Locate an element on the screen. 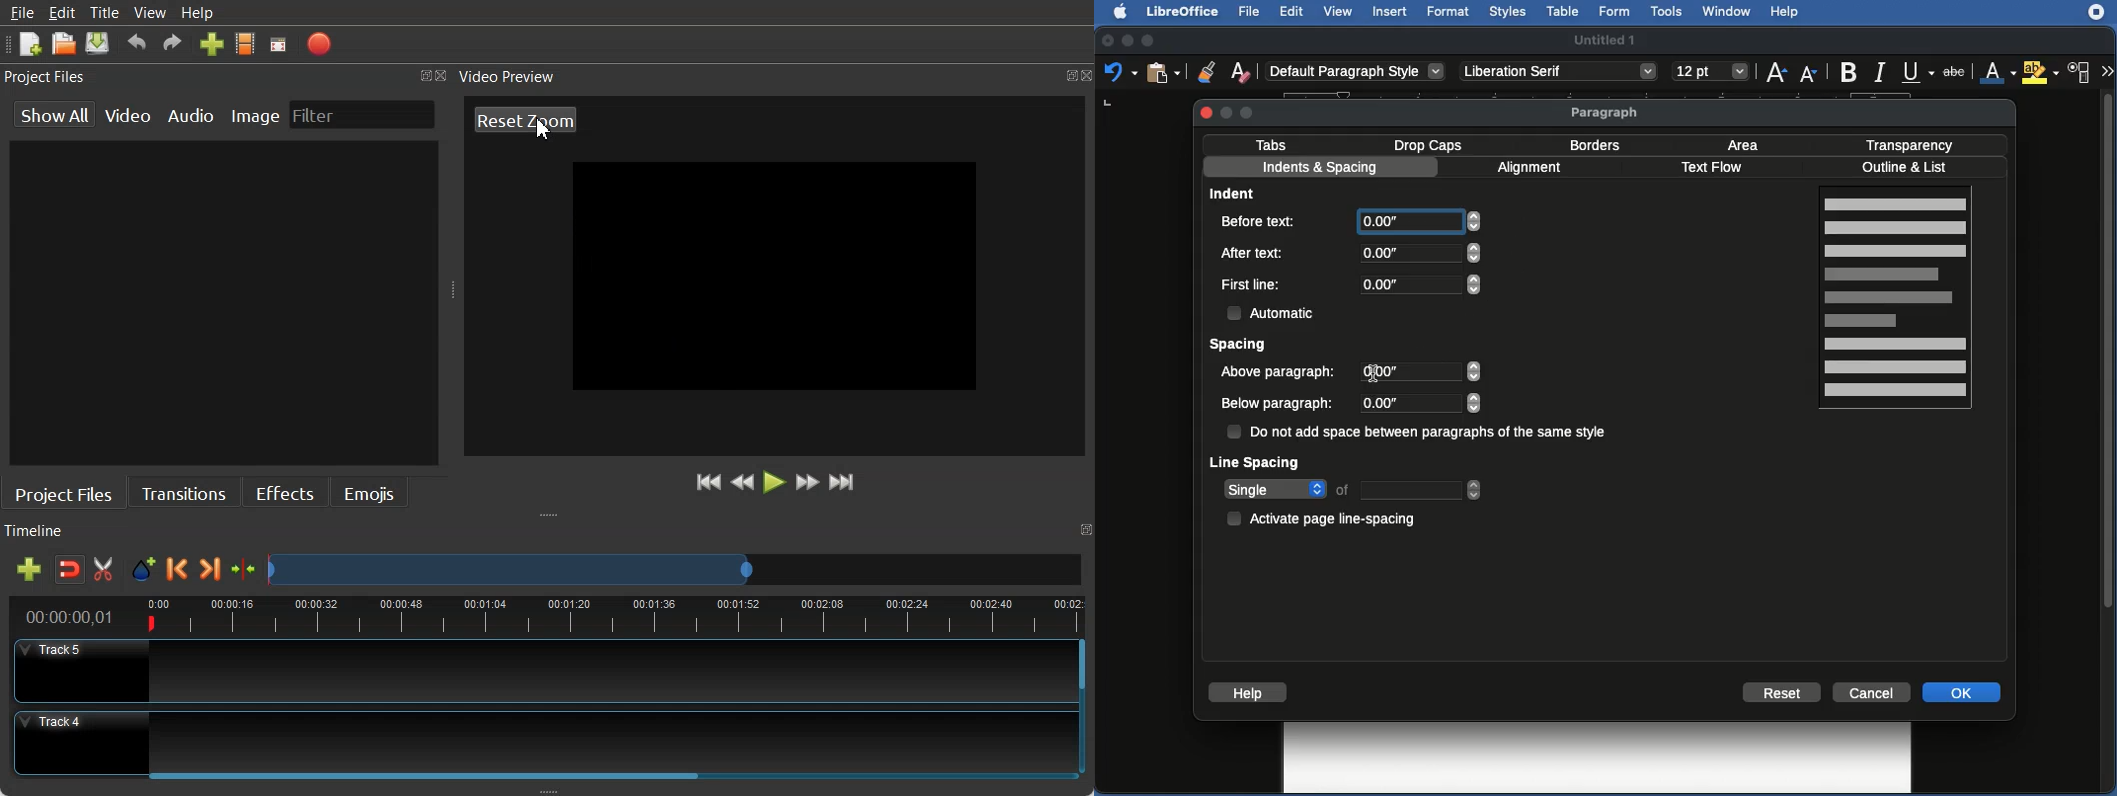  Video Zoom is located at coordinates (776, 275).